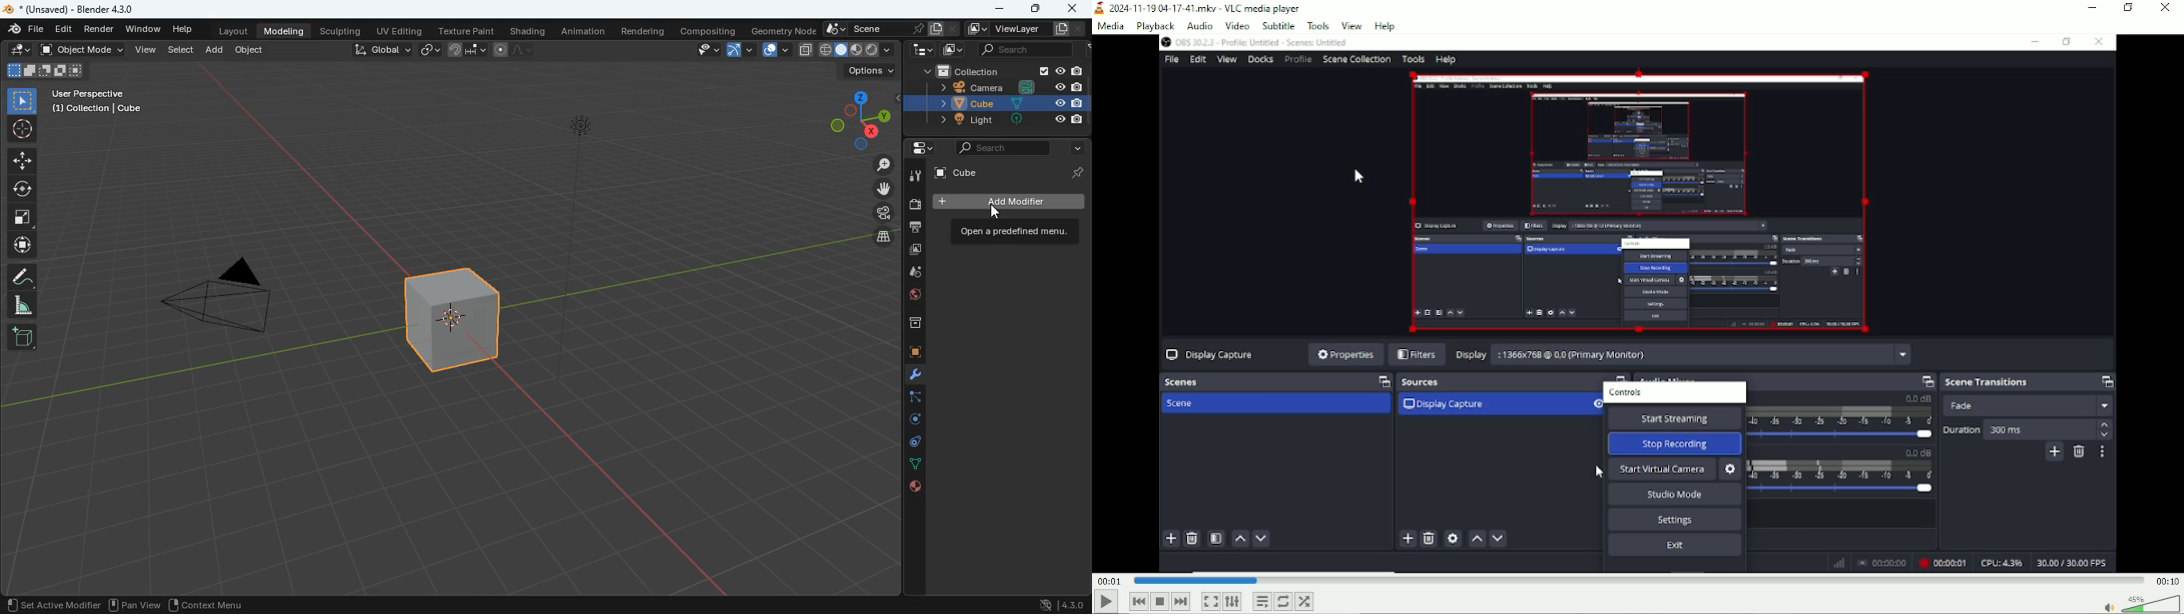 Image resolution: width=2184 pixels, height=616 pixels. I want to click on seaarch, so click(1029, 49).